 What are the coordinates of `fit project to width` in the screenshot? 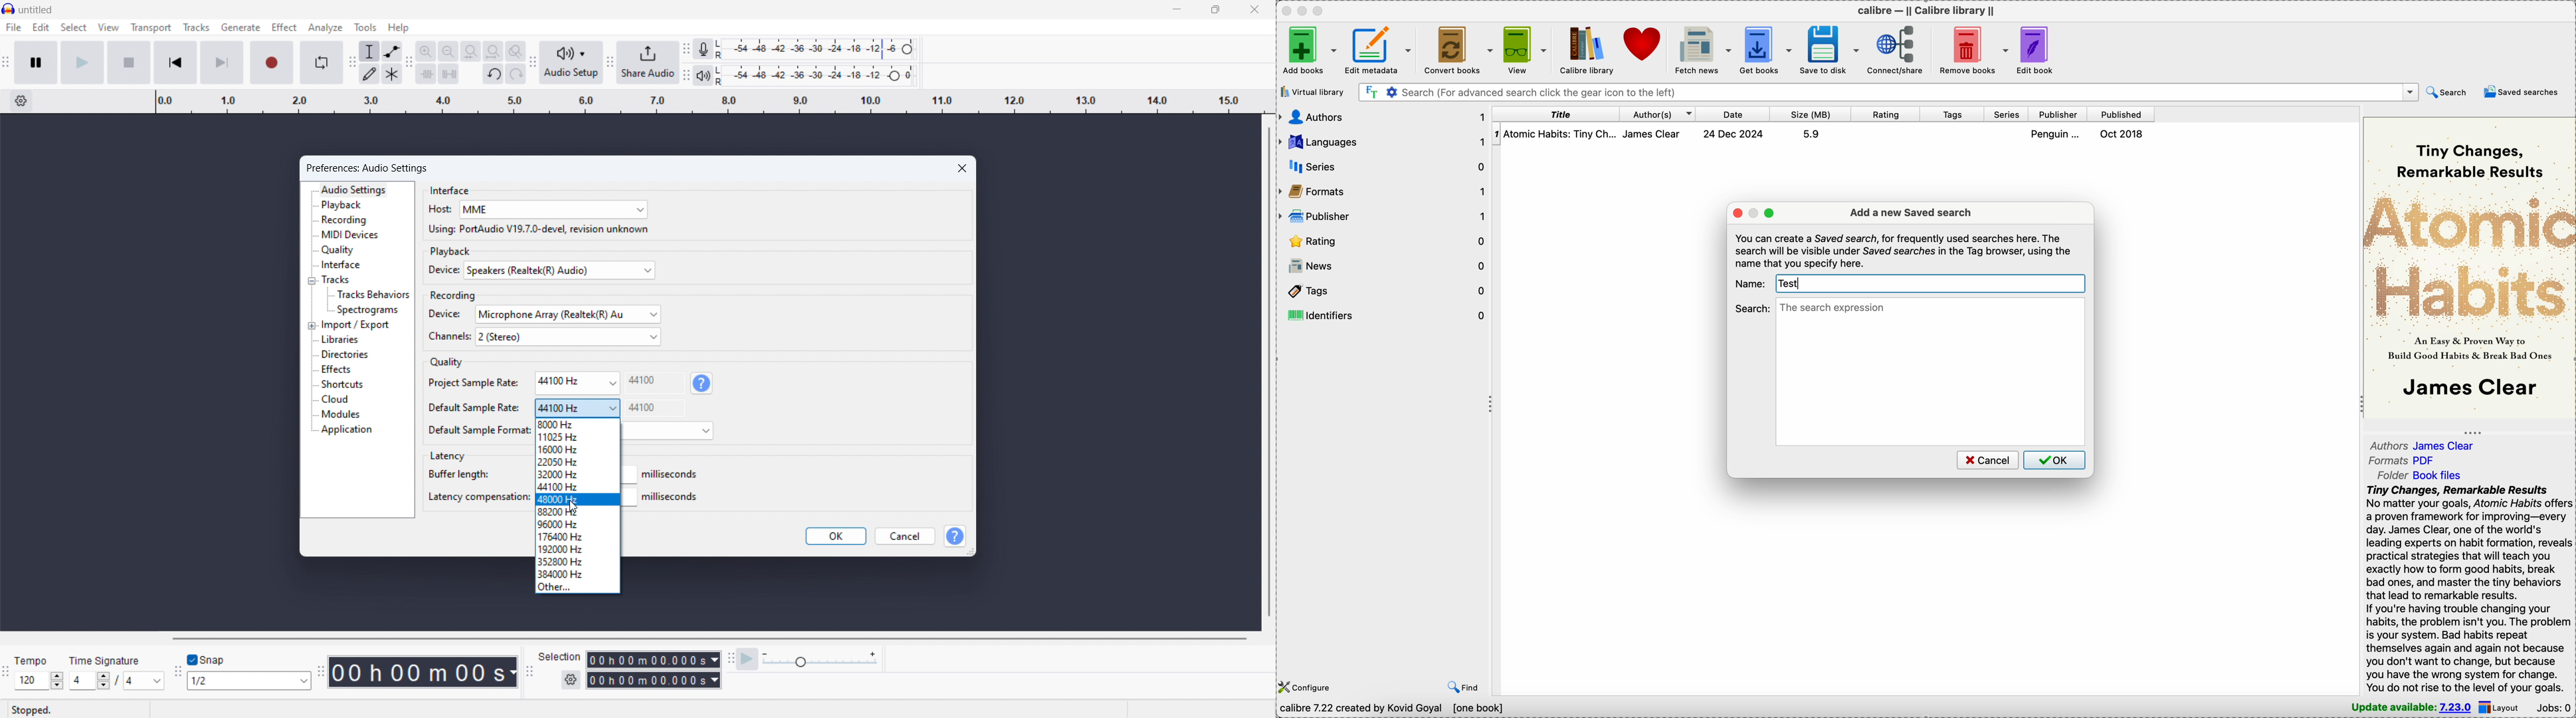 It's located at (492, 51).